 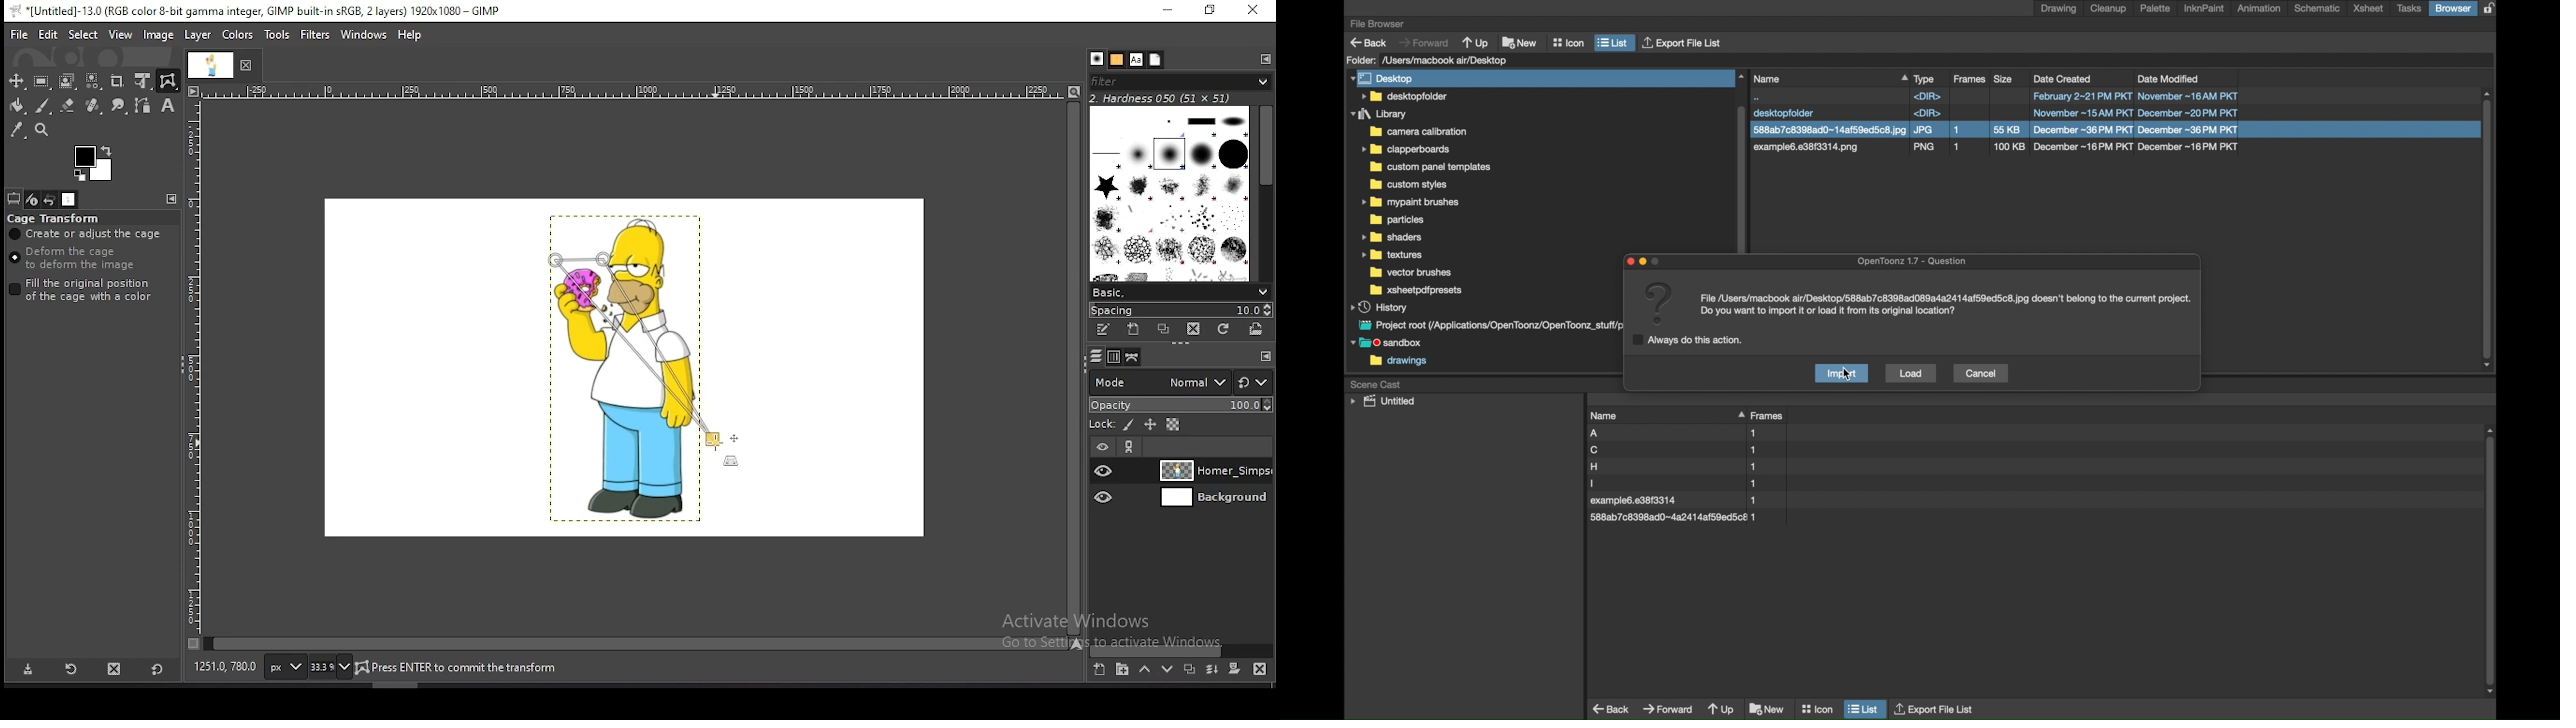 What do you see at coordinates (1253, 382) in the screenshot?
I see `rest` at bounding box center [1253, 382].